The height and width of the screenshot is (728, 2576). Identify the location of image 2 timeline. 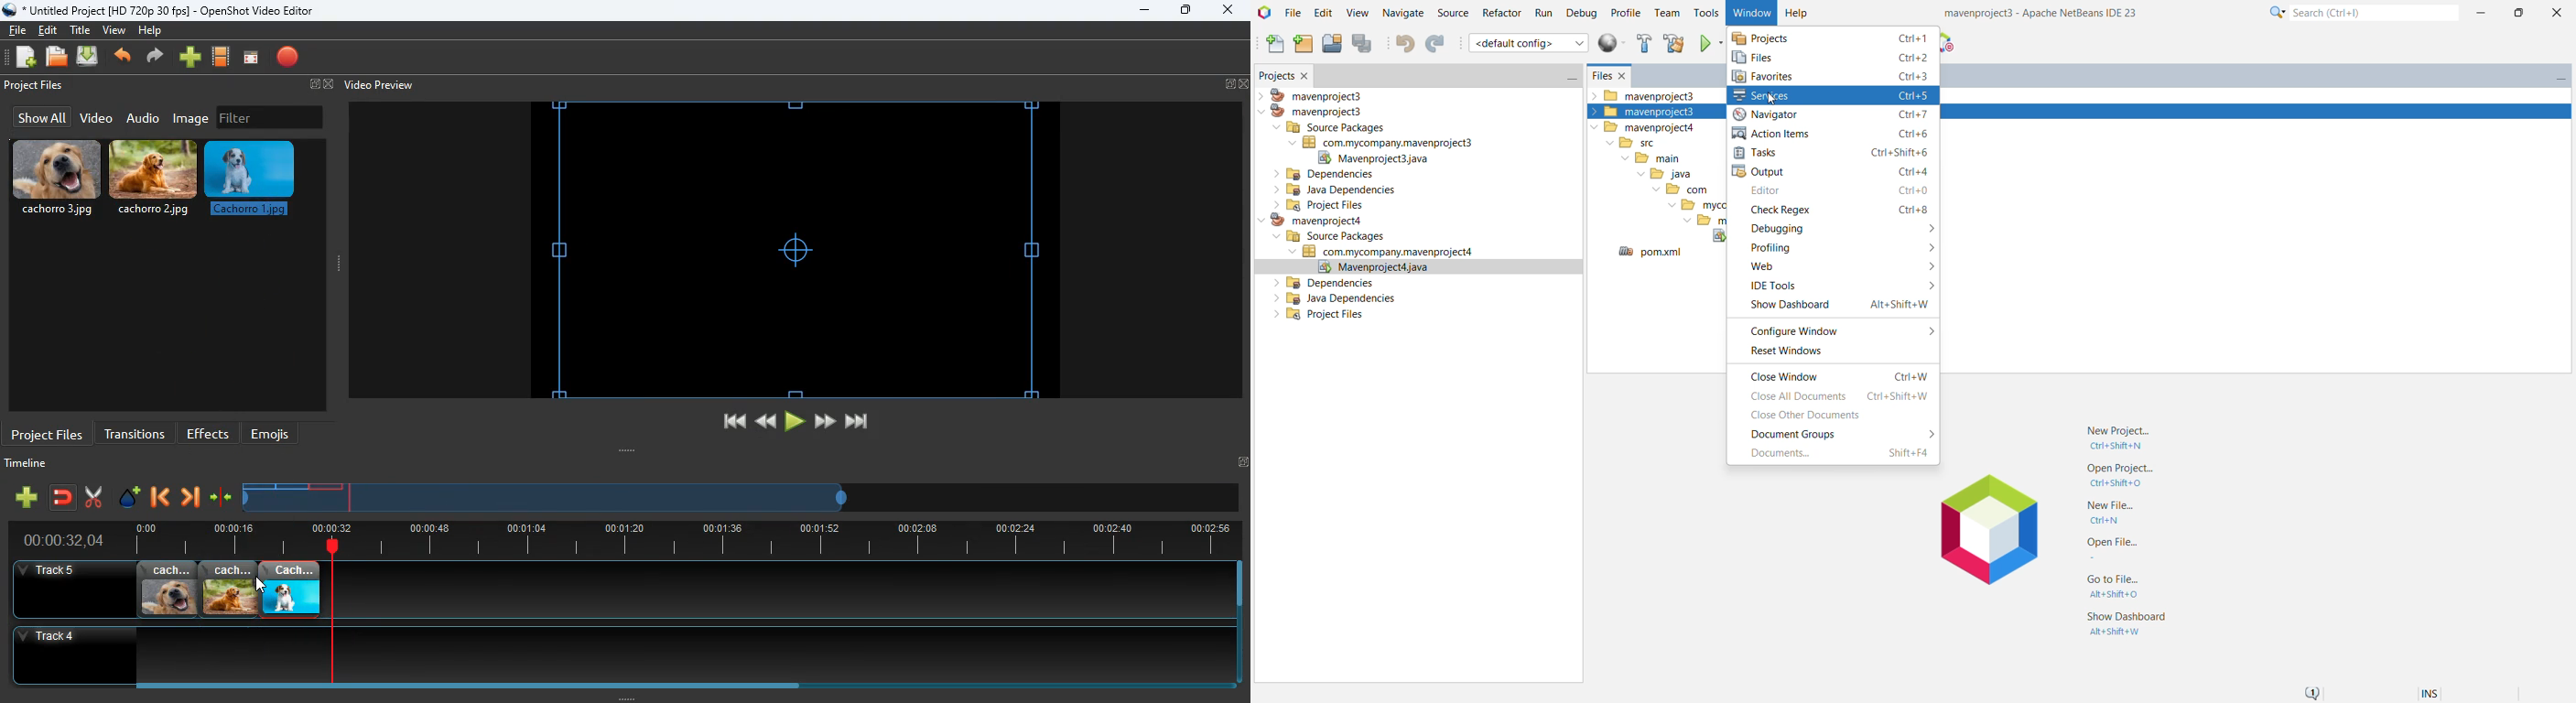
(295, 486).